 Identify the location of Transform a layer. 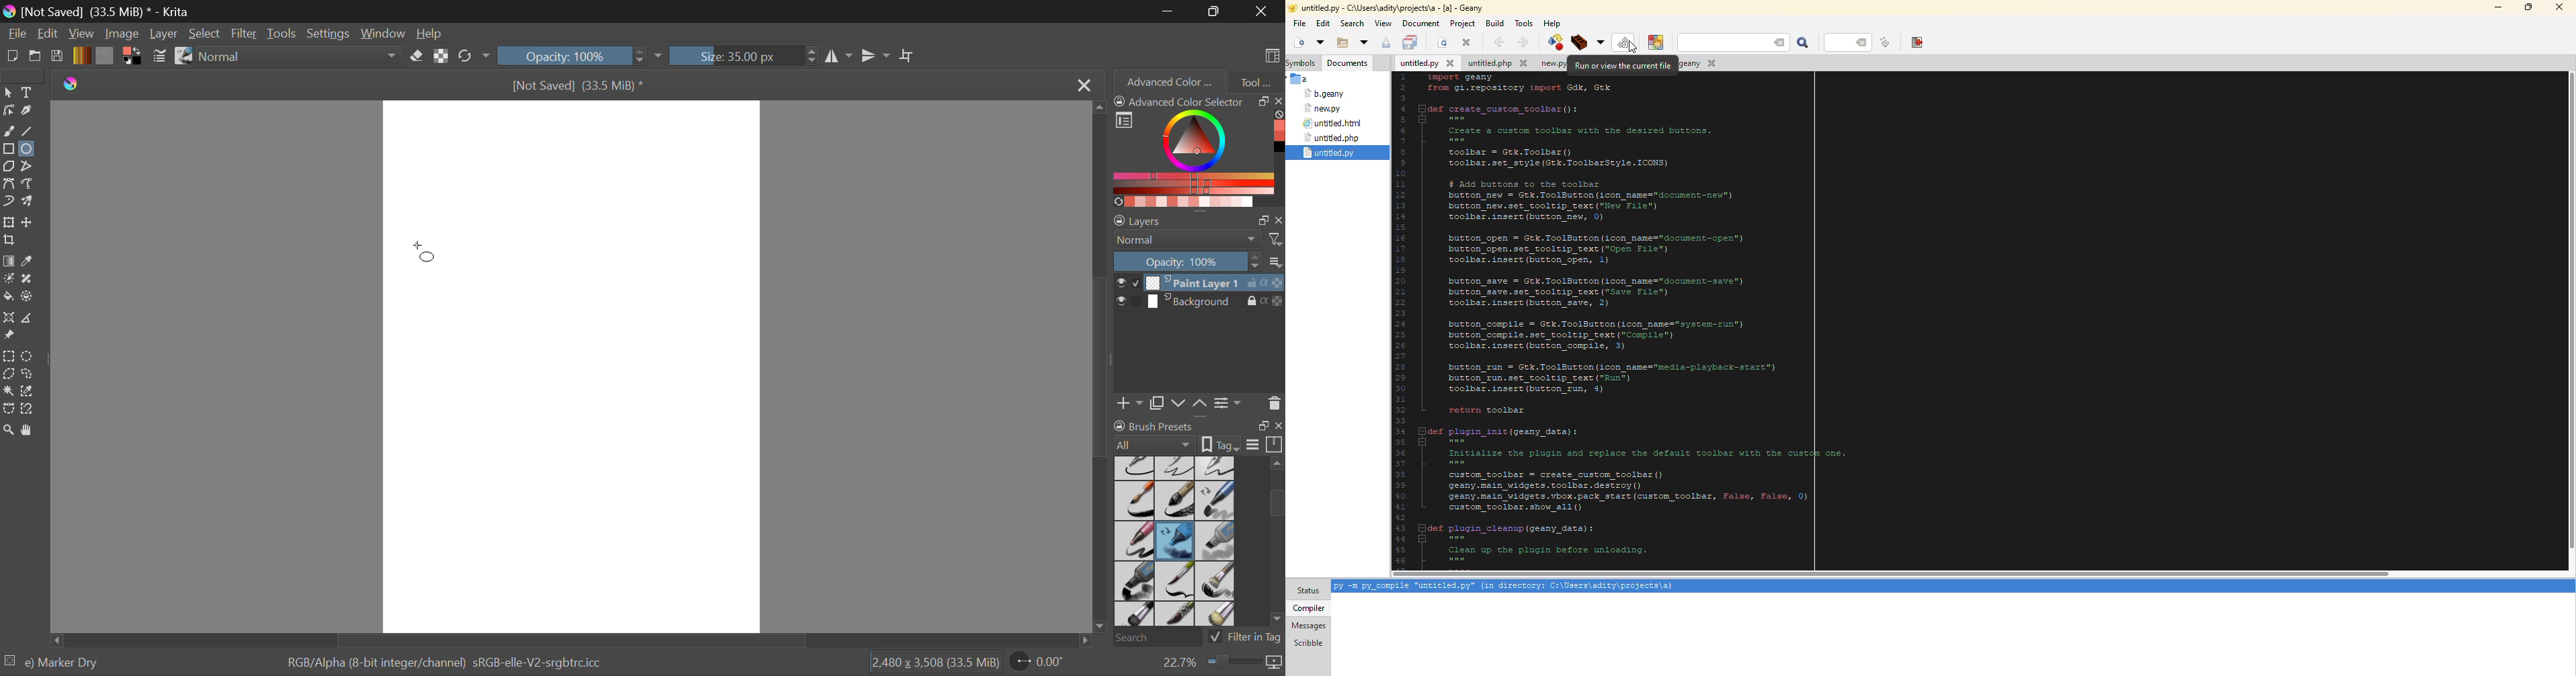
(8, 222).